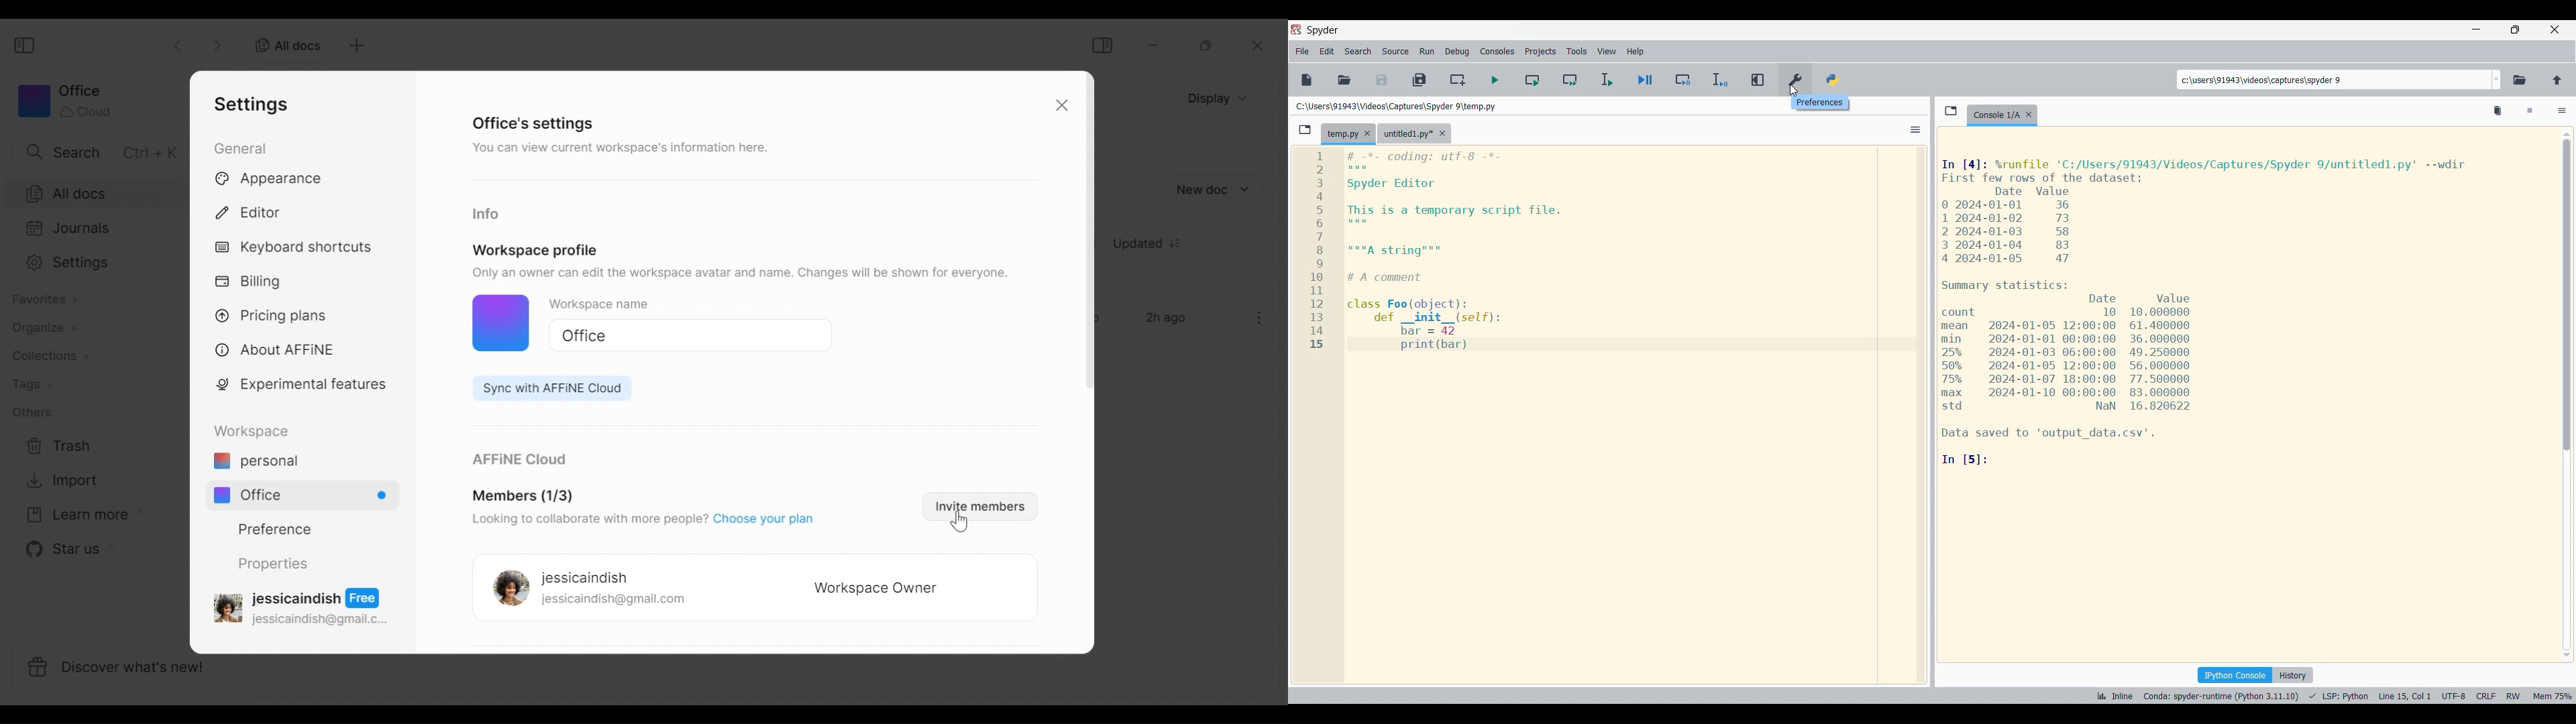 The height and width of the screenshot is (728, 2576). I want to click on Close tab, so click(2029, 115).